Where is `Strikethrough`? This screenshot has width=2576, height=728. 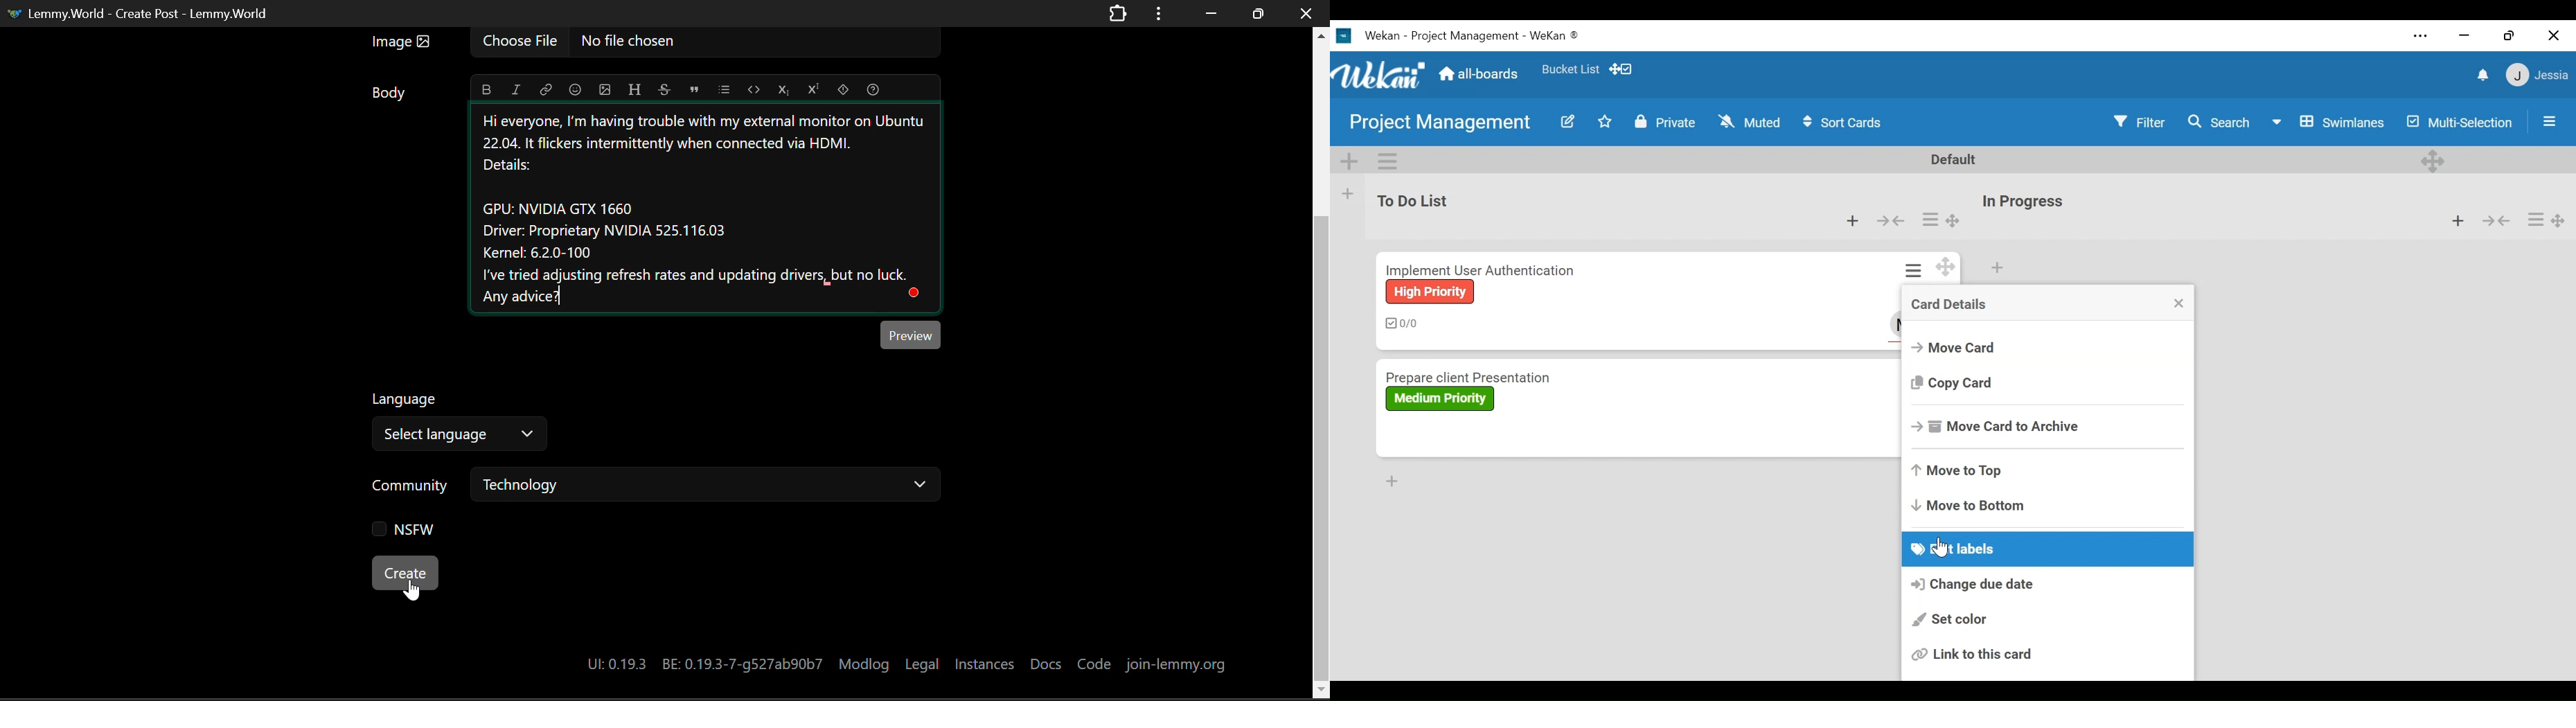 Strikethrough is located at coordinates (664, 87).